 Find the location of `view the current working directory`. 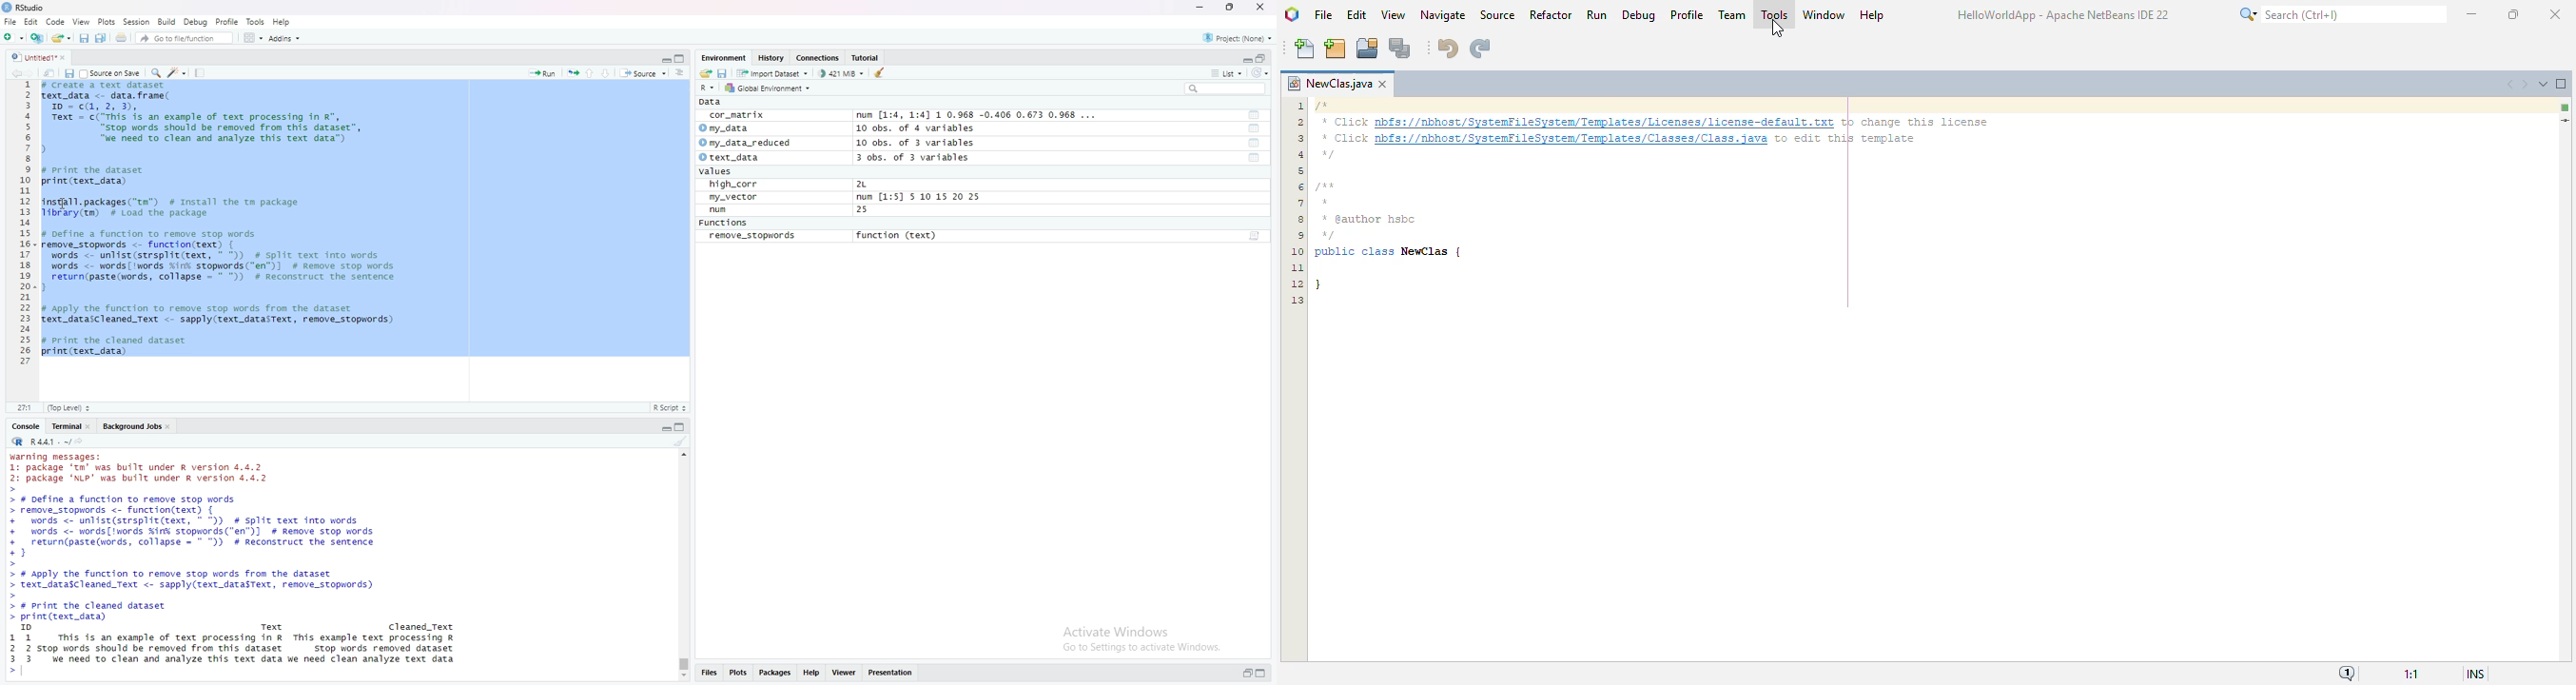

view the current working directory is located at coordinates (82, 442).